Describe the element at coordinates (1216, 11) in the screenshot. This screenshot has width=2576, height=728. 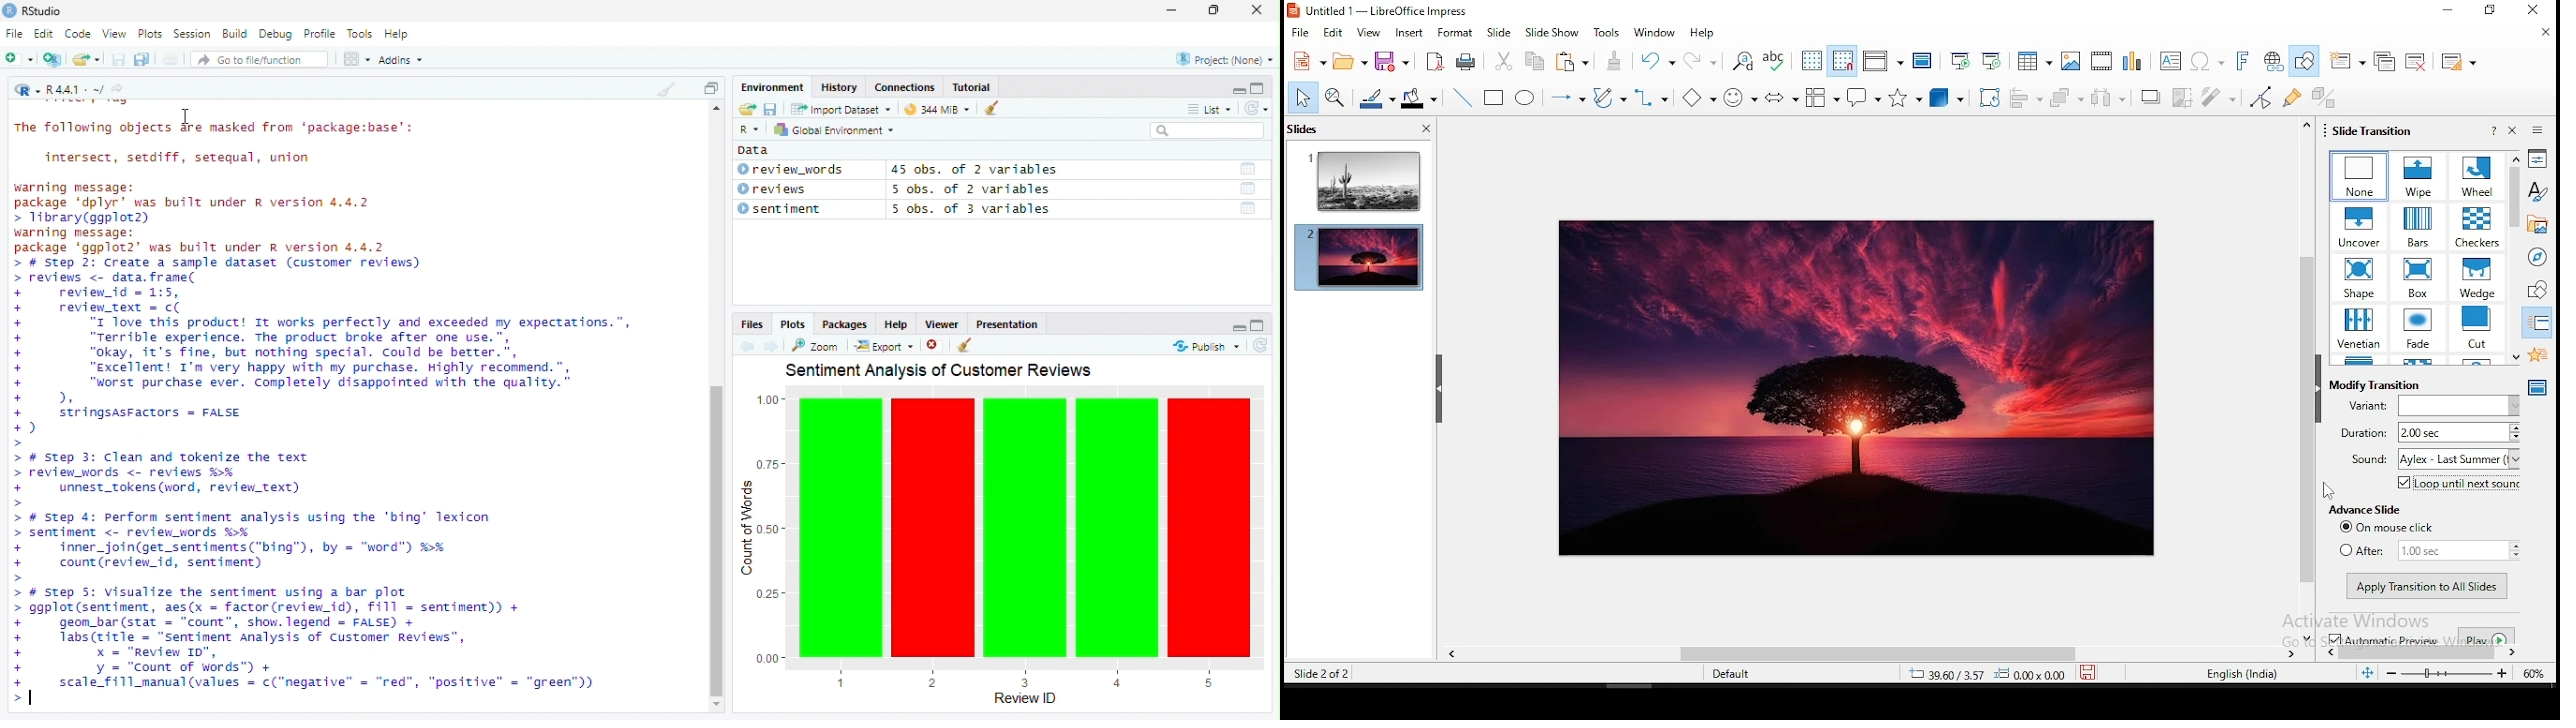
I see `Restore Down` at that location.